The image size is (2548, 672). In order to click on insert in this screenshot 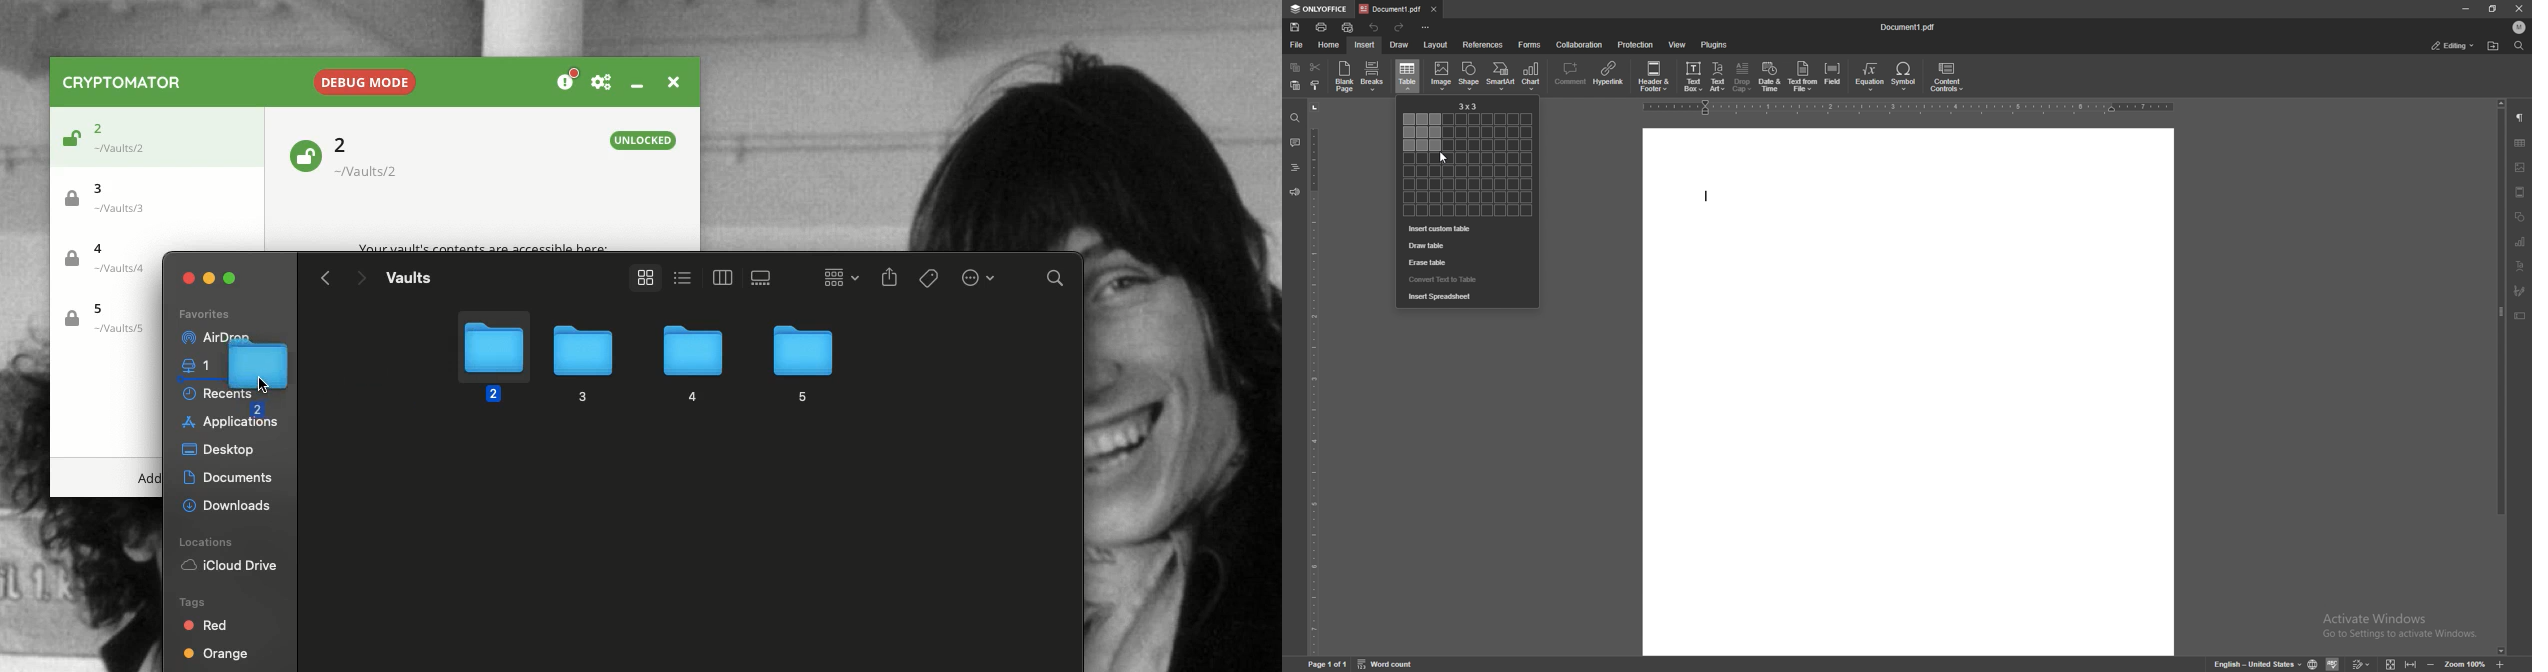, I will do `click(1365, 45)`.